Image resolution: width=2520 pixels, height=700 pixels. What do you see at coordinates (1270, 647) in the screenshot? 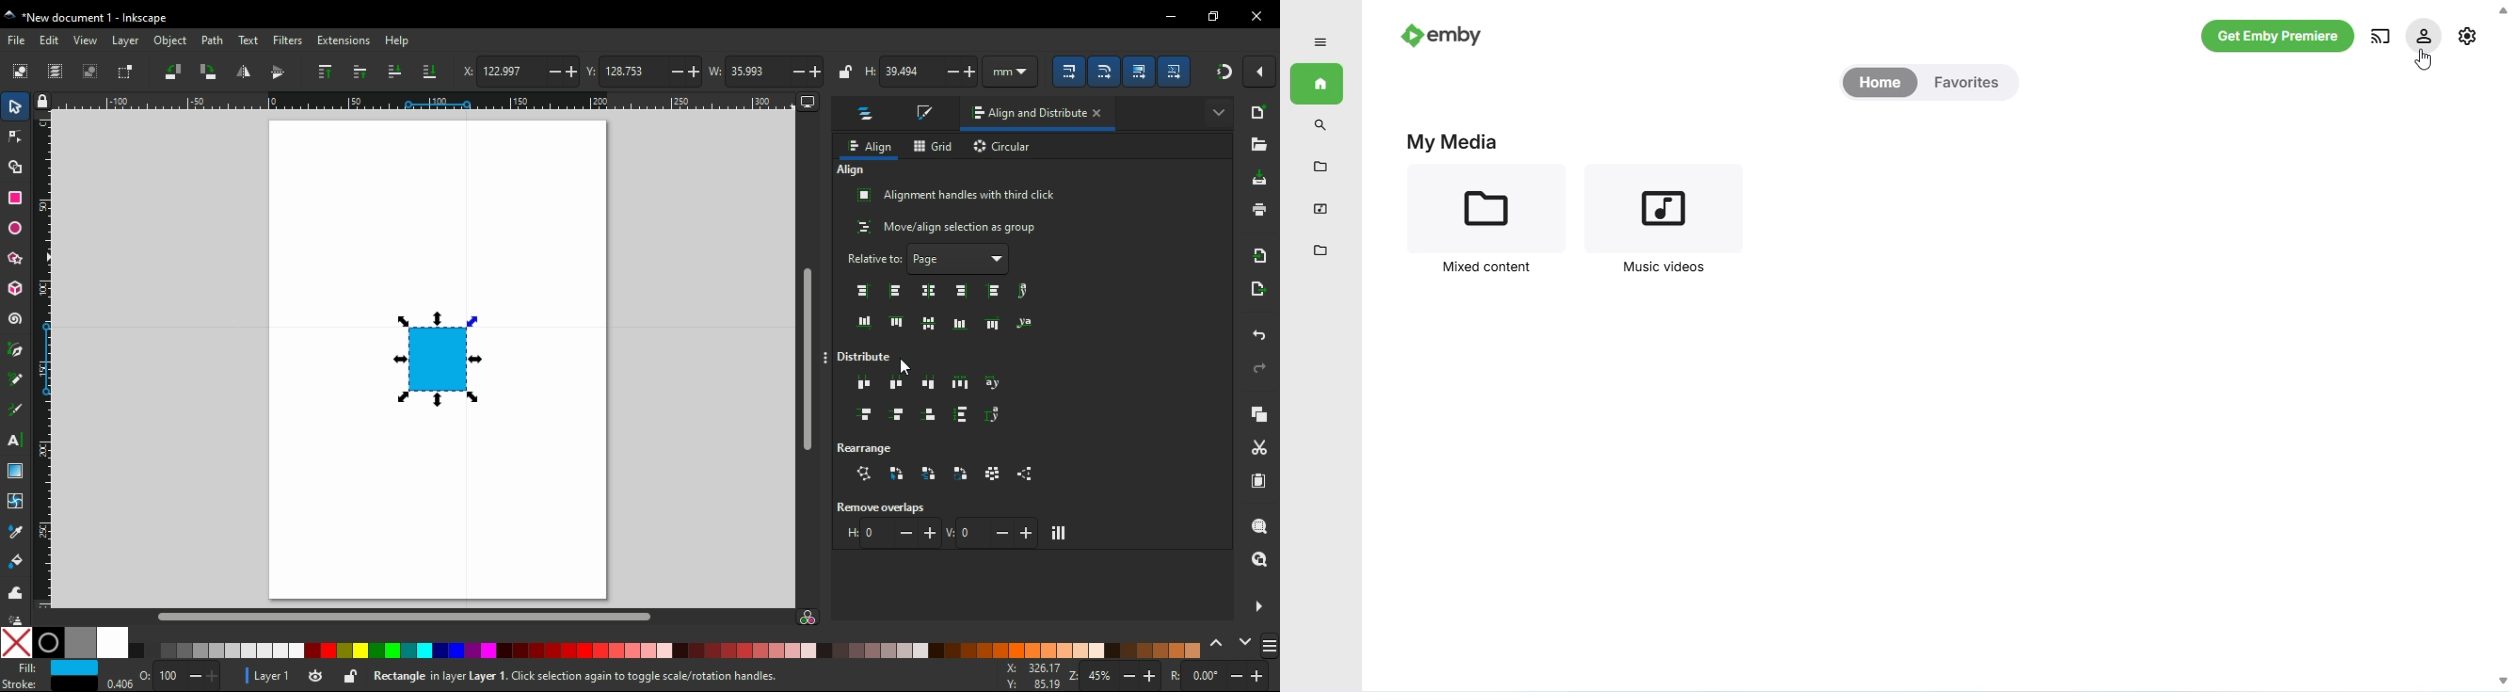
I see `color options` at bounding box center [1270, 647].